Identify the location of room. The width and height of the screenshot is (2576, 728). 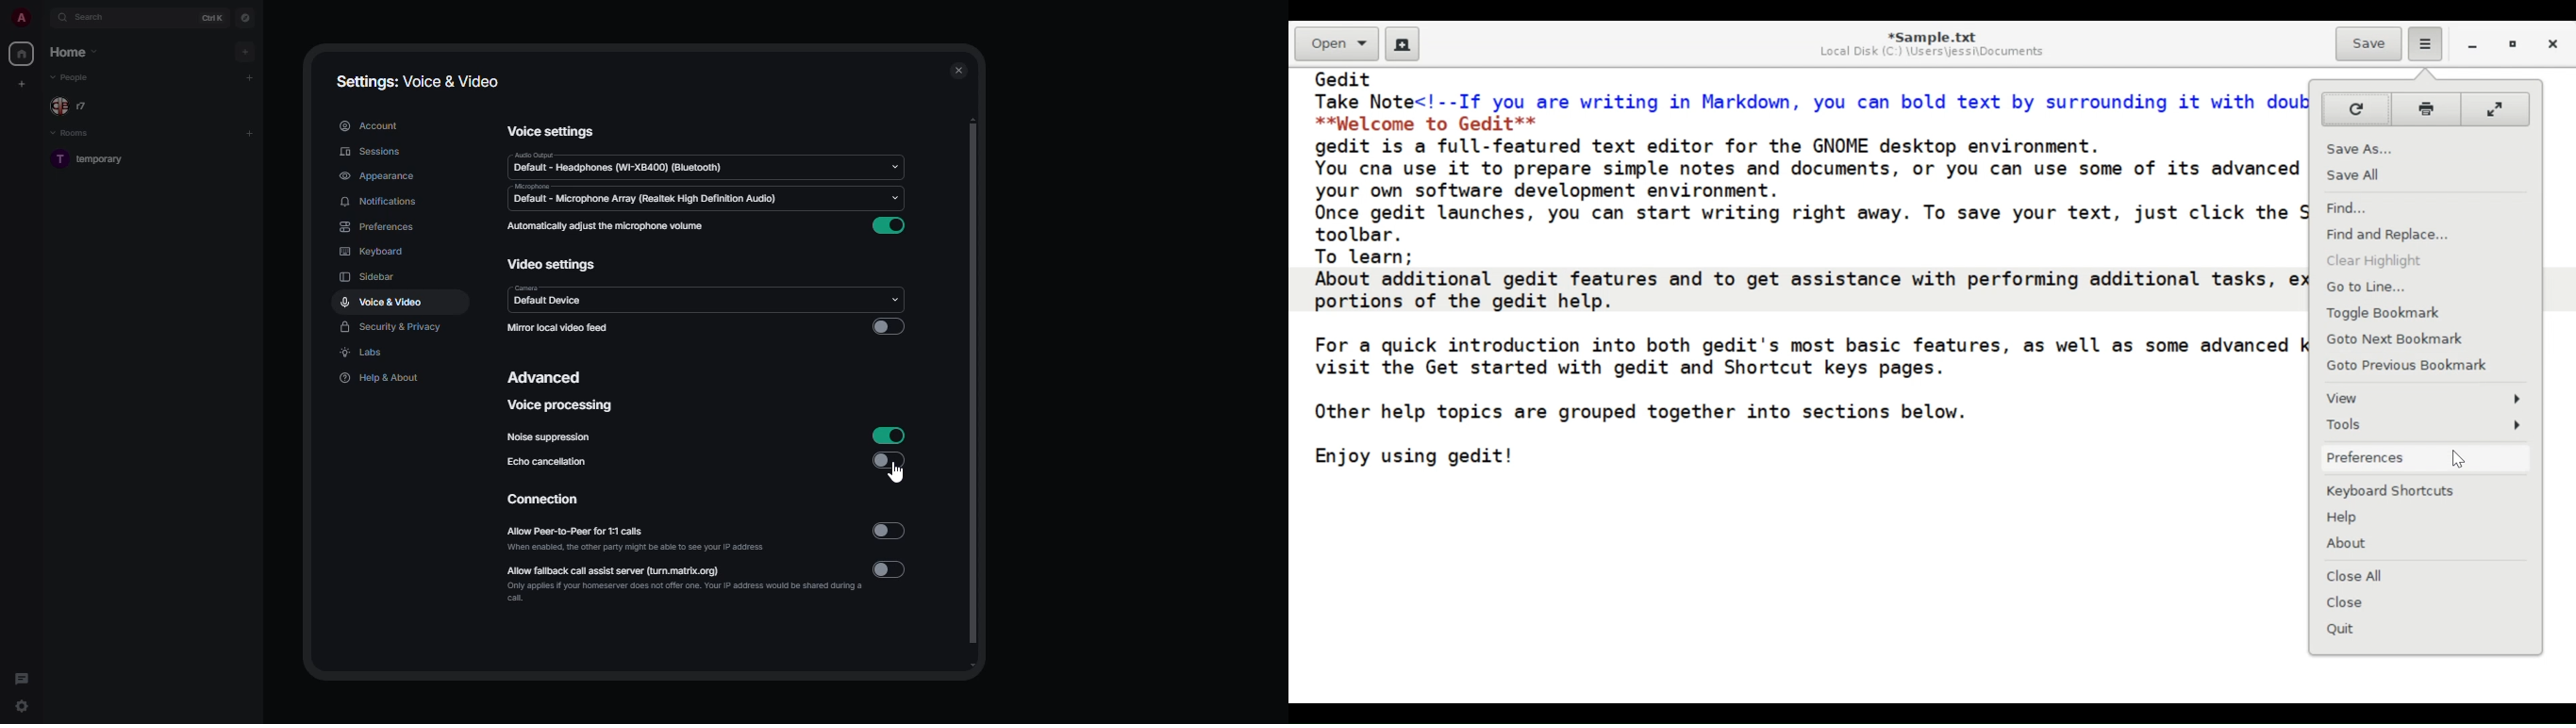
(92, 160).